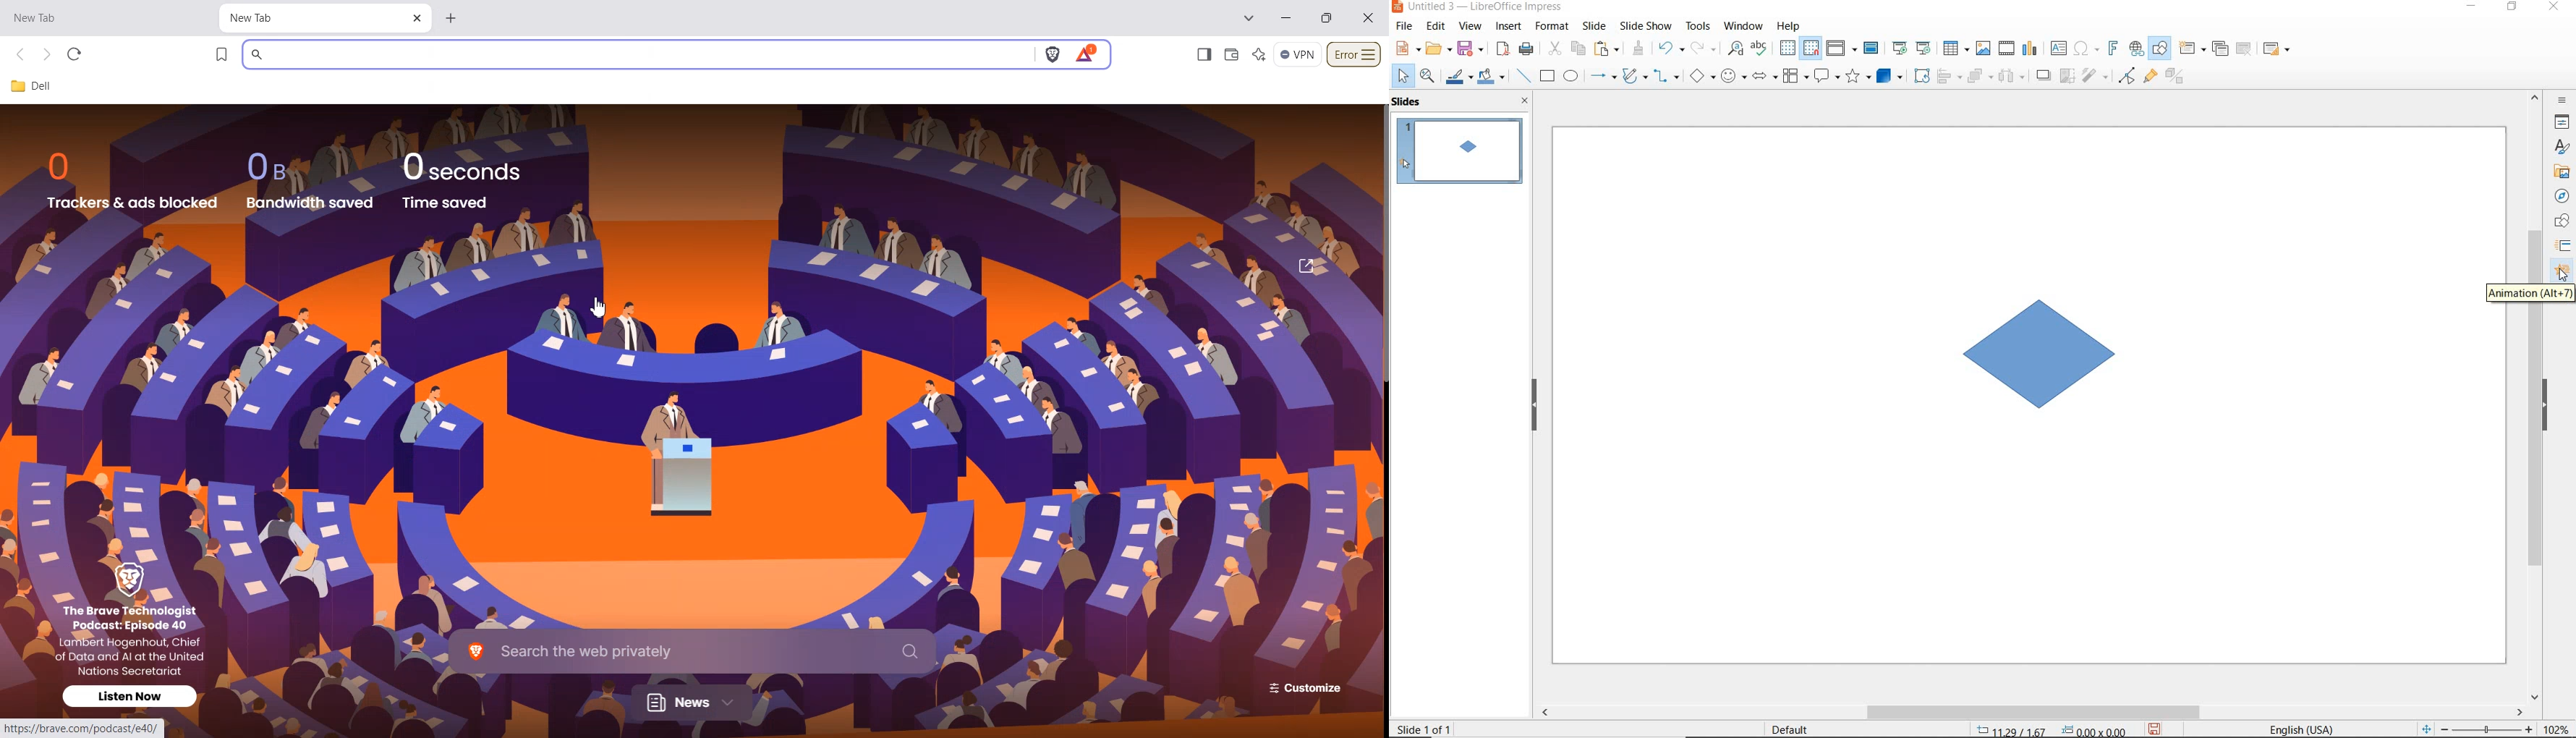  What do you see at coordinates (137, 579) in the screenshot?
I see `icon` at bounding box center [137, 579].